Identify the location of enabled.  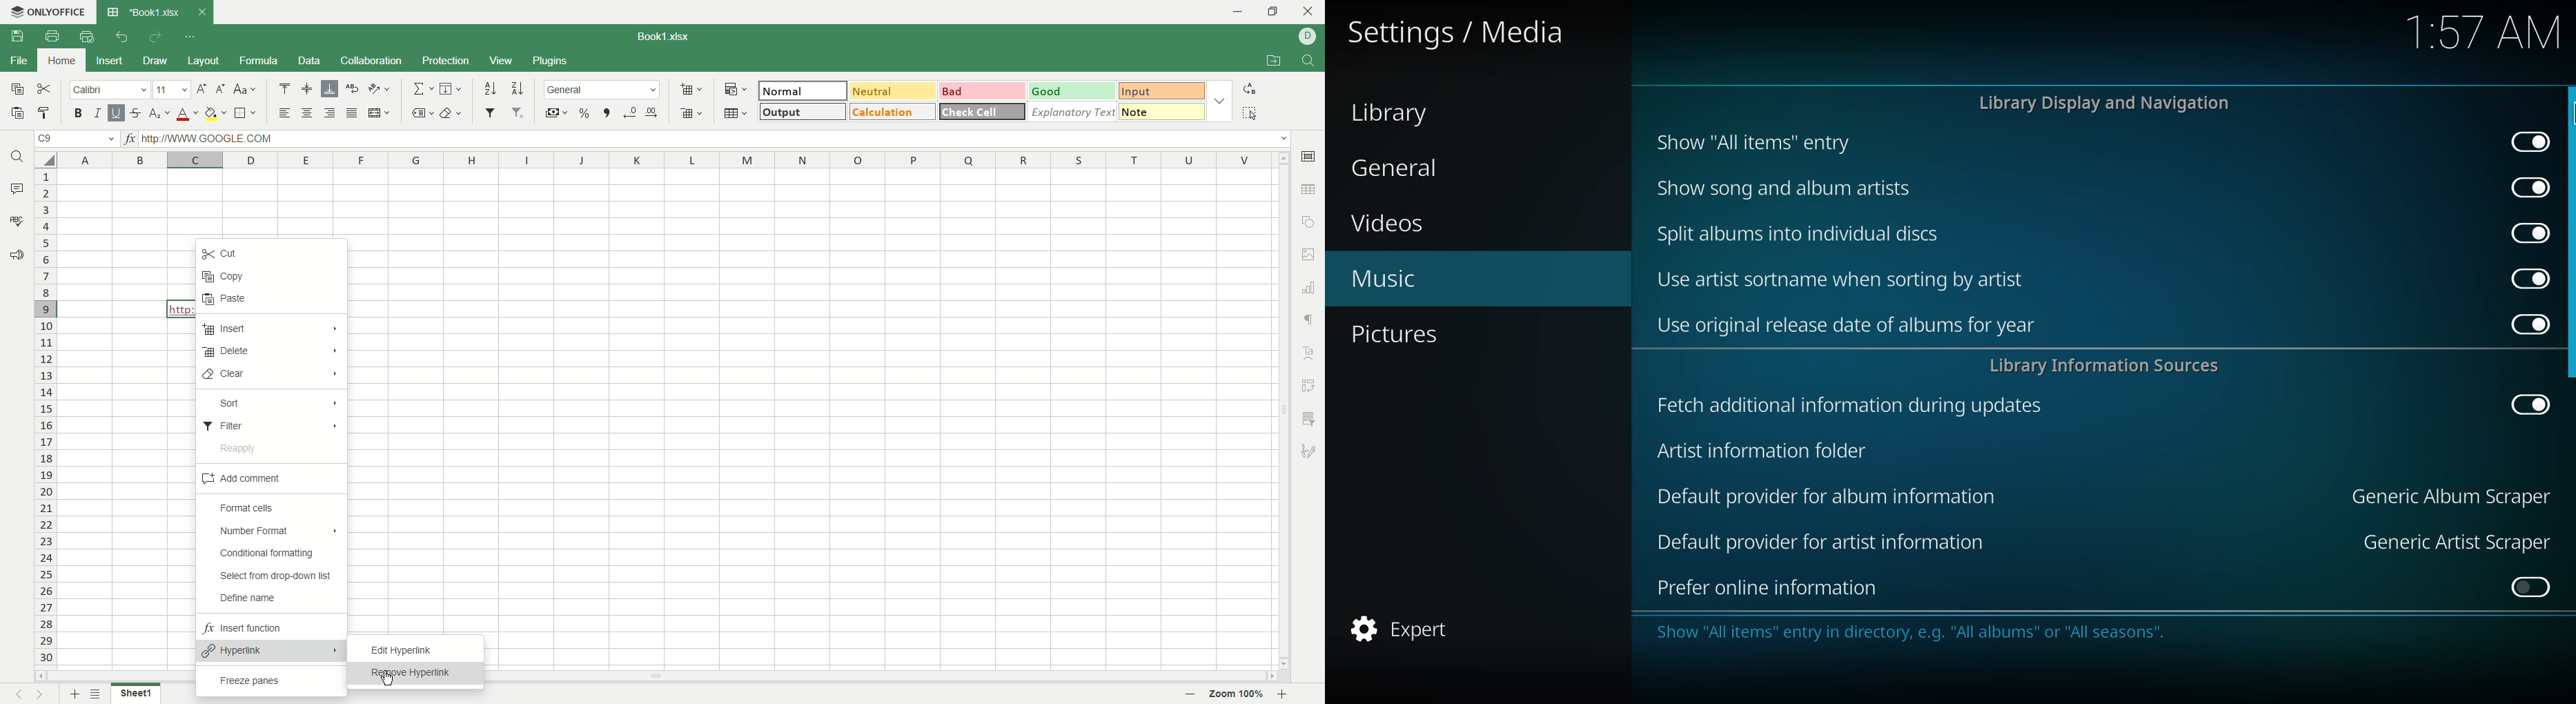
(2530, 142).